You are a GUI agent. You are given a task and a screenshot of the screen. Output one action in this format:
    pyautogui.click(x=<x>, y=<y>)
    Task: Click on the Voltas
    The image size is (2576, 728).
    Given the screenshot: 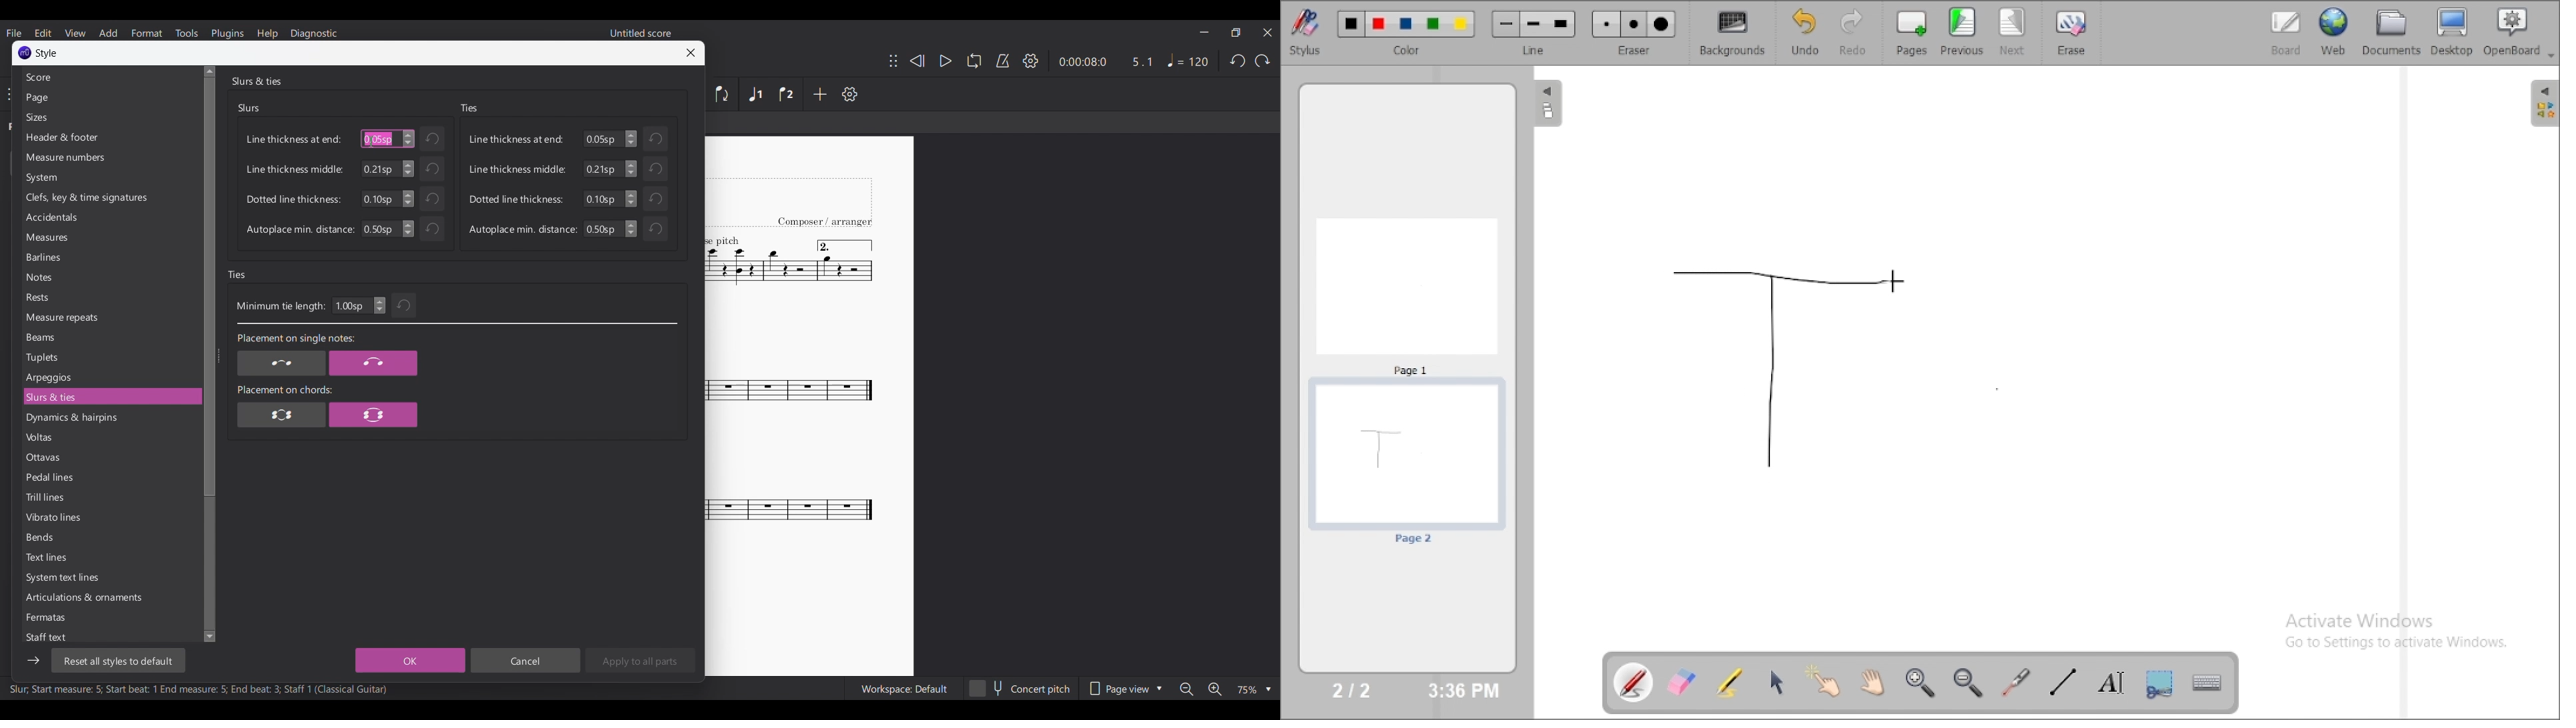 What is the action you would take?
    pyautogui.click(x=109, y=437)
    